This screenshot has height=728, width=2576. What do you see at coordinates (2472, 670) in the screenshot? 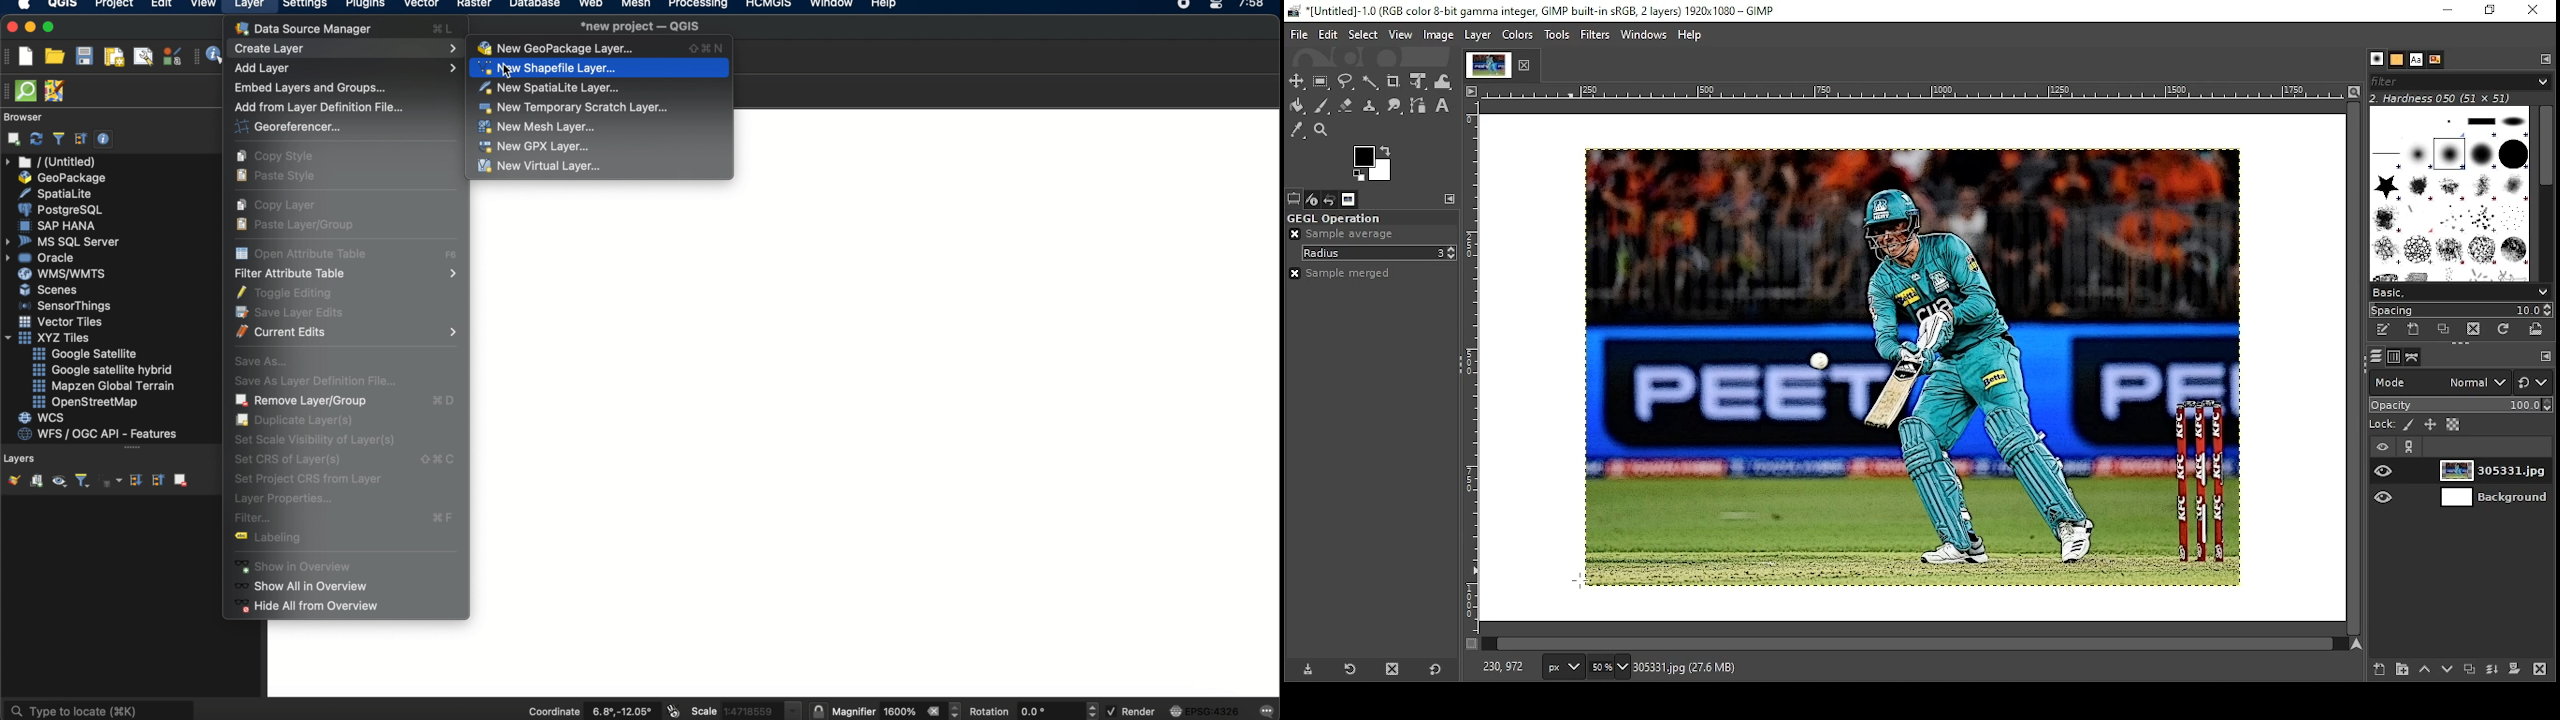
I see `duplicate layer` at bounding box center [2472, 670].